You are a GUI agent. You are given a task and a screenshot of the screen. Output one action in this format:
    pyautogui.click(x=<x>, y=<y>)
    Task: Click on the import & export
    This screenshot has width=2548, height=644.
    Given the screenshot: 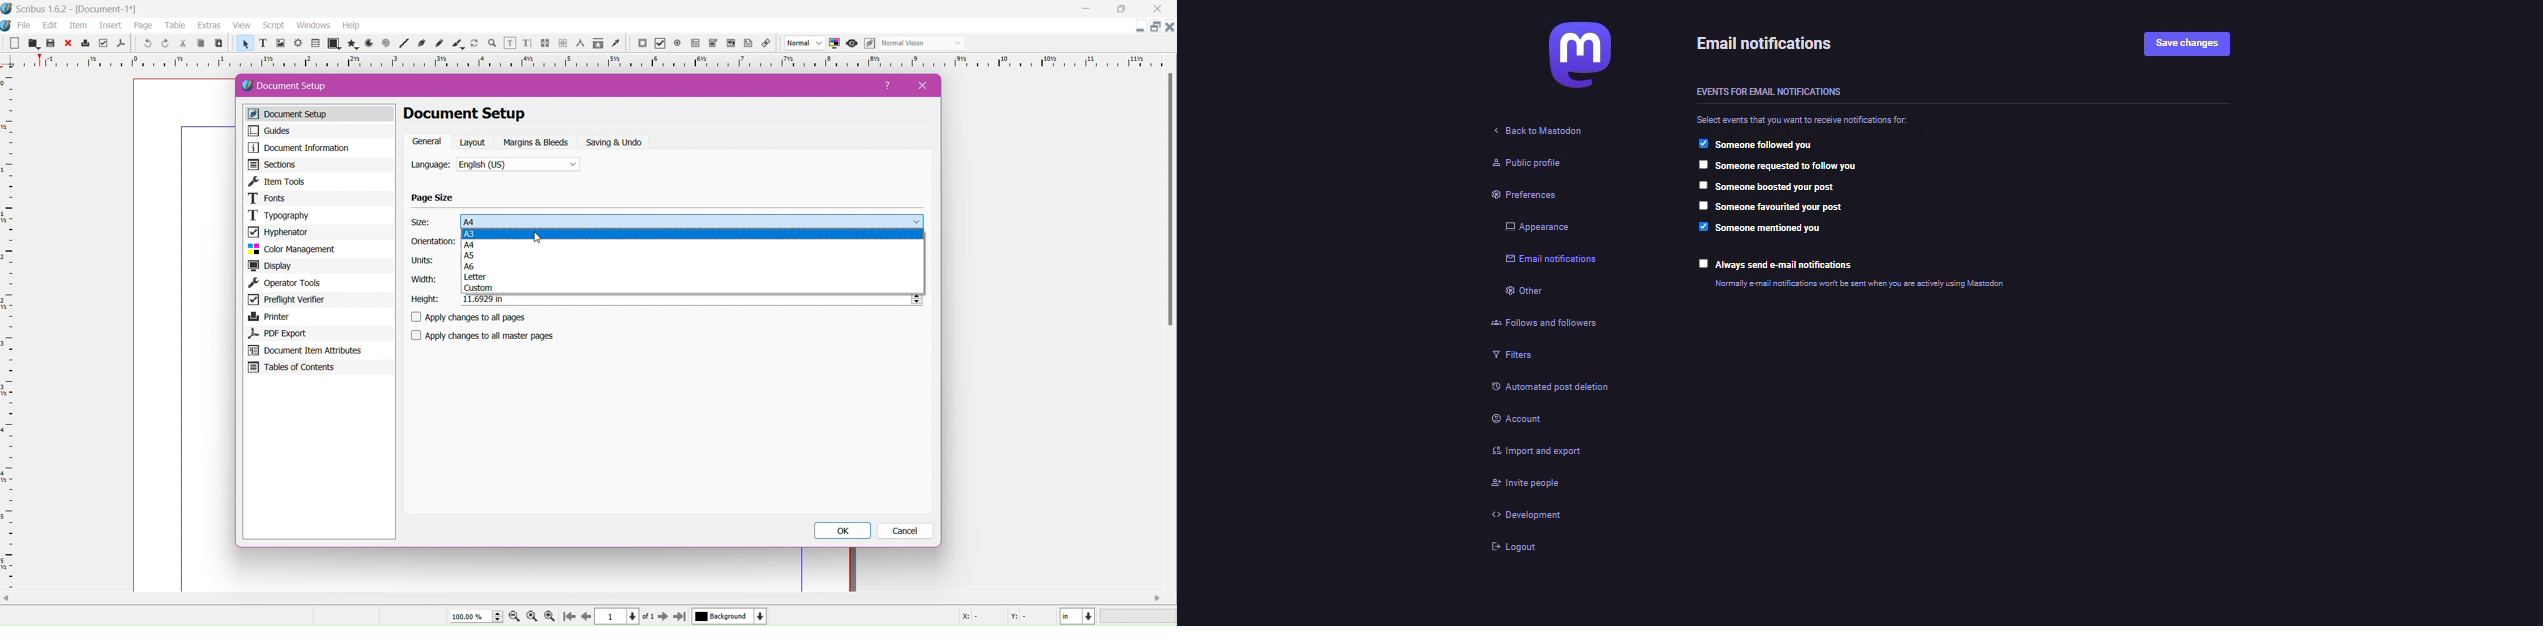 What is the action you would take?
    pyautogui.click(x=1529, y=448)
    